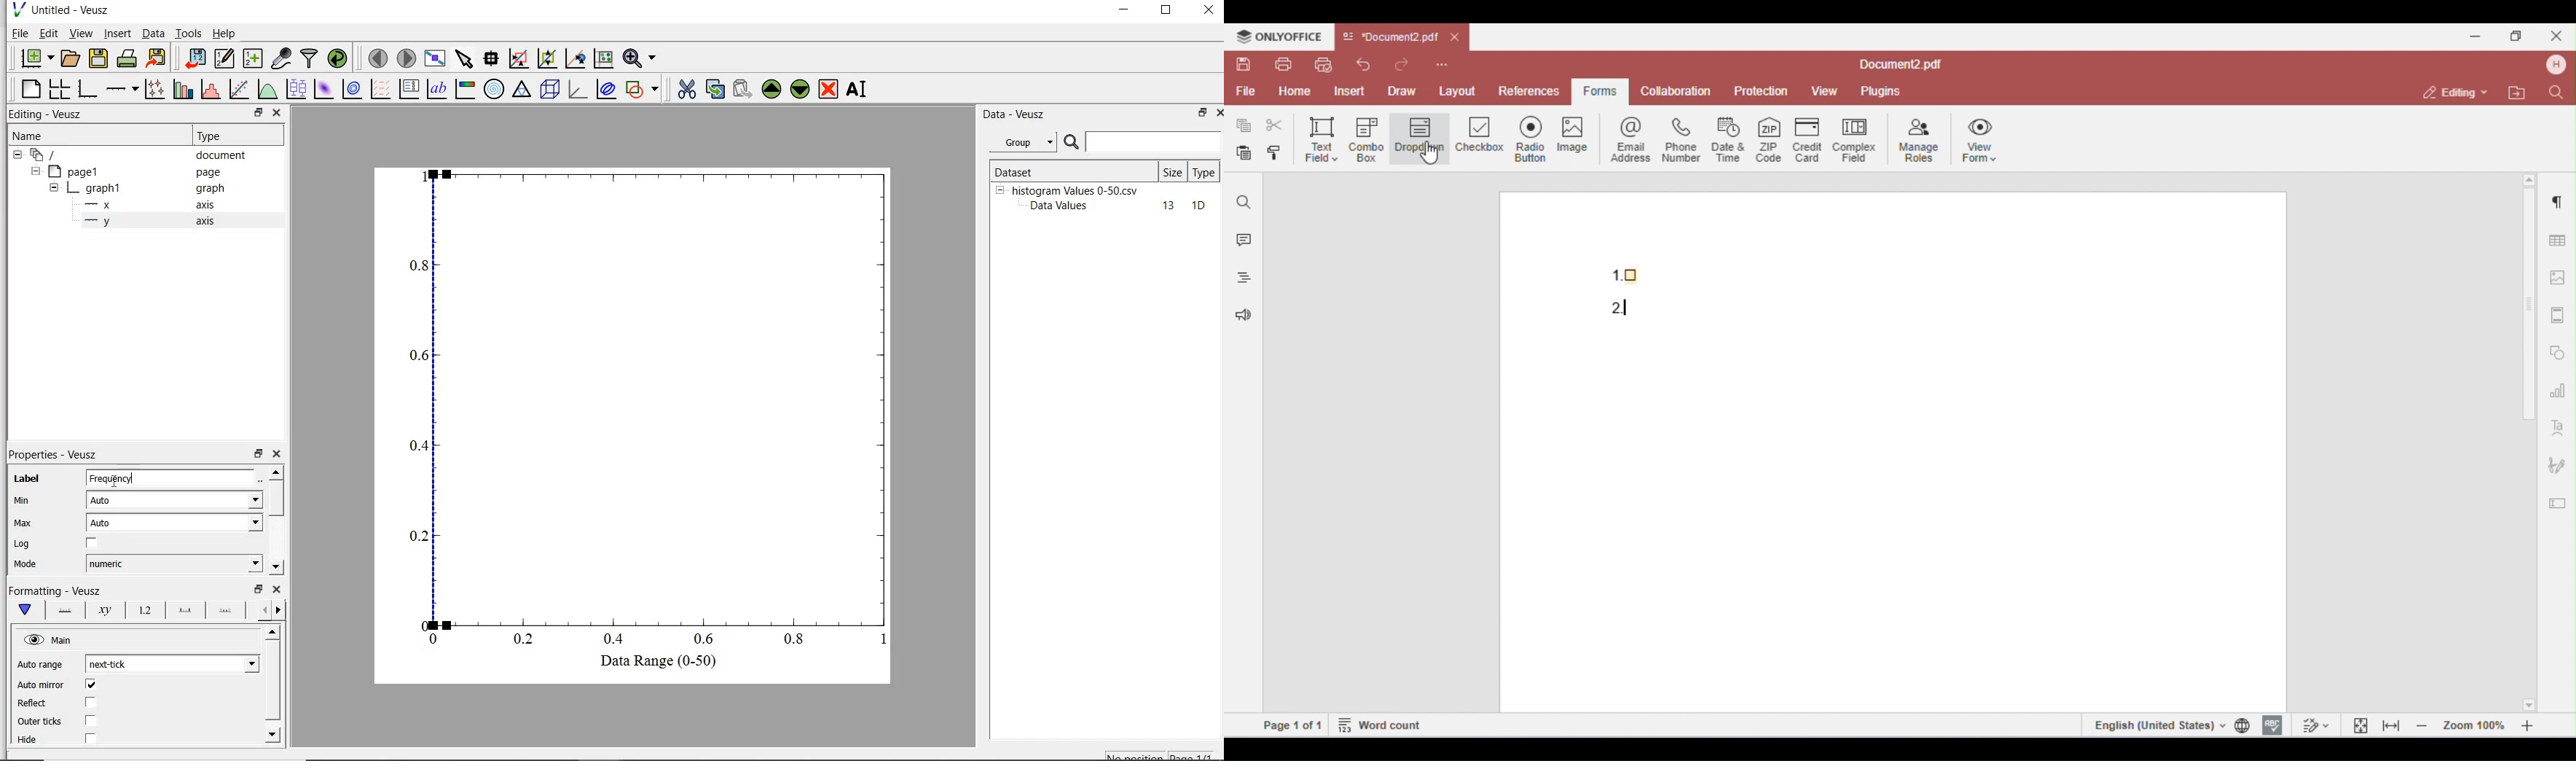 Image resolution: width=2576 pixels, height=784 pixels. What do you see at coordinates (310, 58) in the screenshot?
I see `filter data` at bounding box center [310, 58].